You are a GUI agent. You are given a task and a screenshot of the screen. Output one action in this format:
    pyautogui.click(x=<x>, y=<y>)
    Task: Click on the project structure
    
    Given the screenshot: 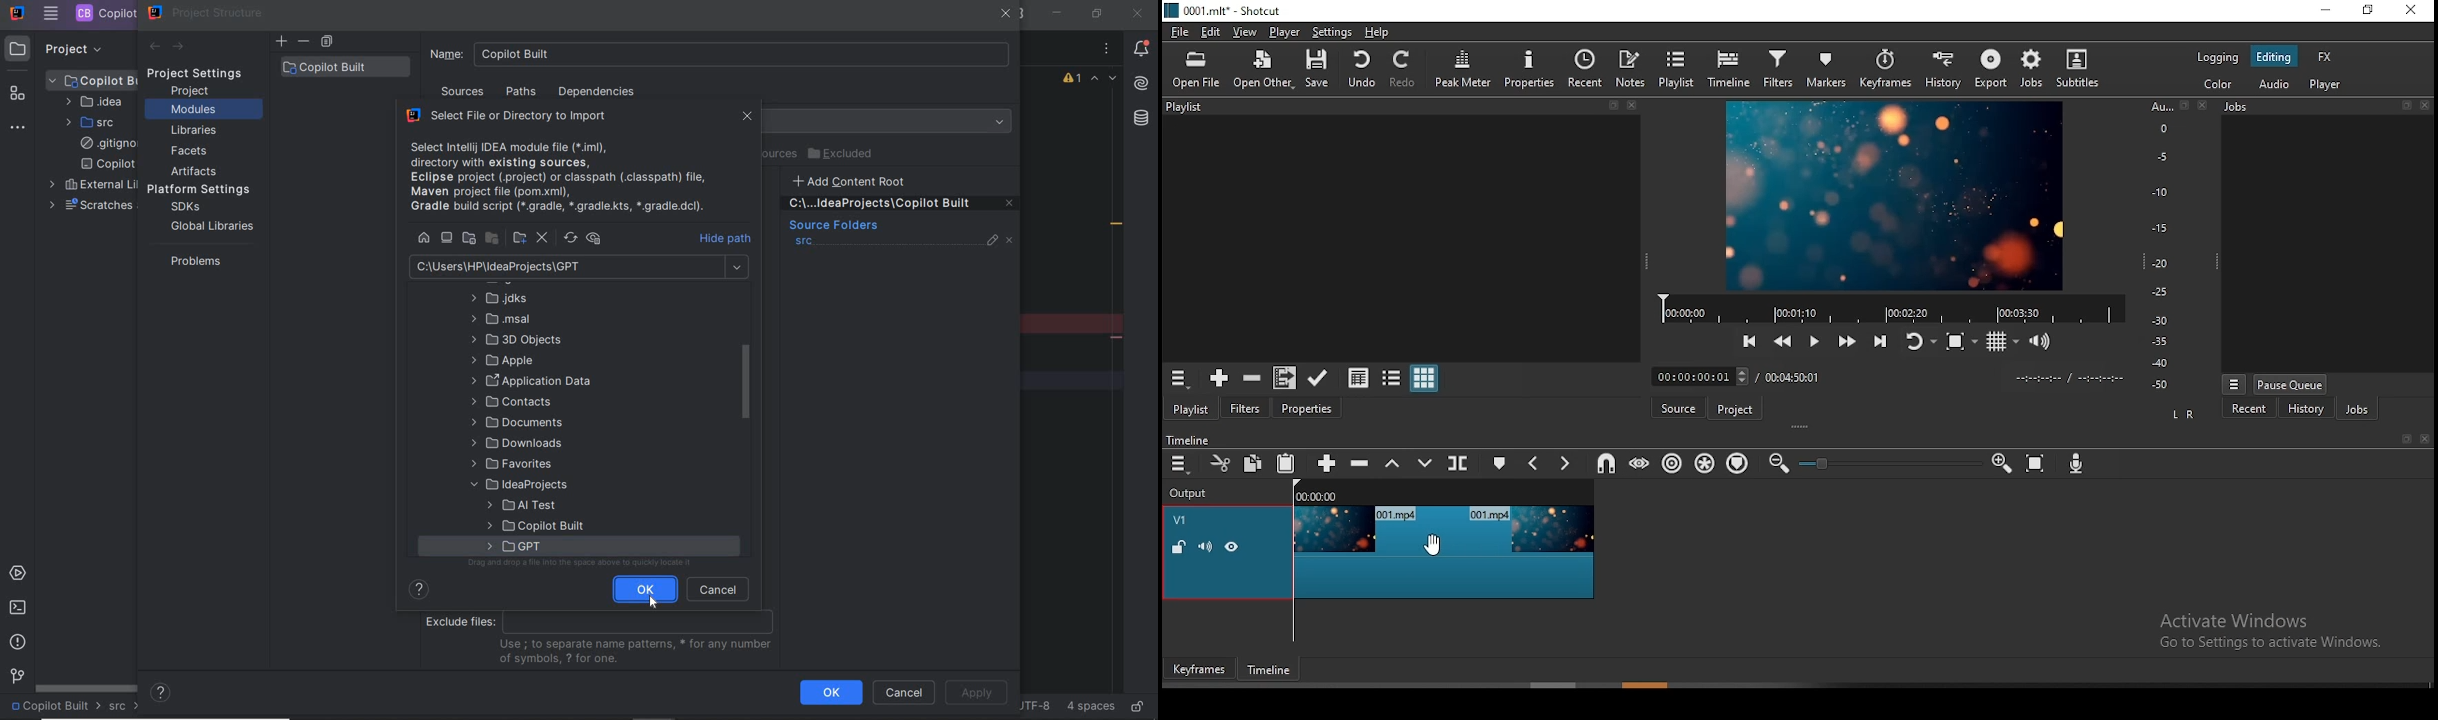 What is the action you would take?
    pyautogui.click(x=206, y=12)
    